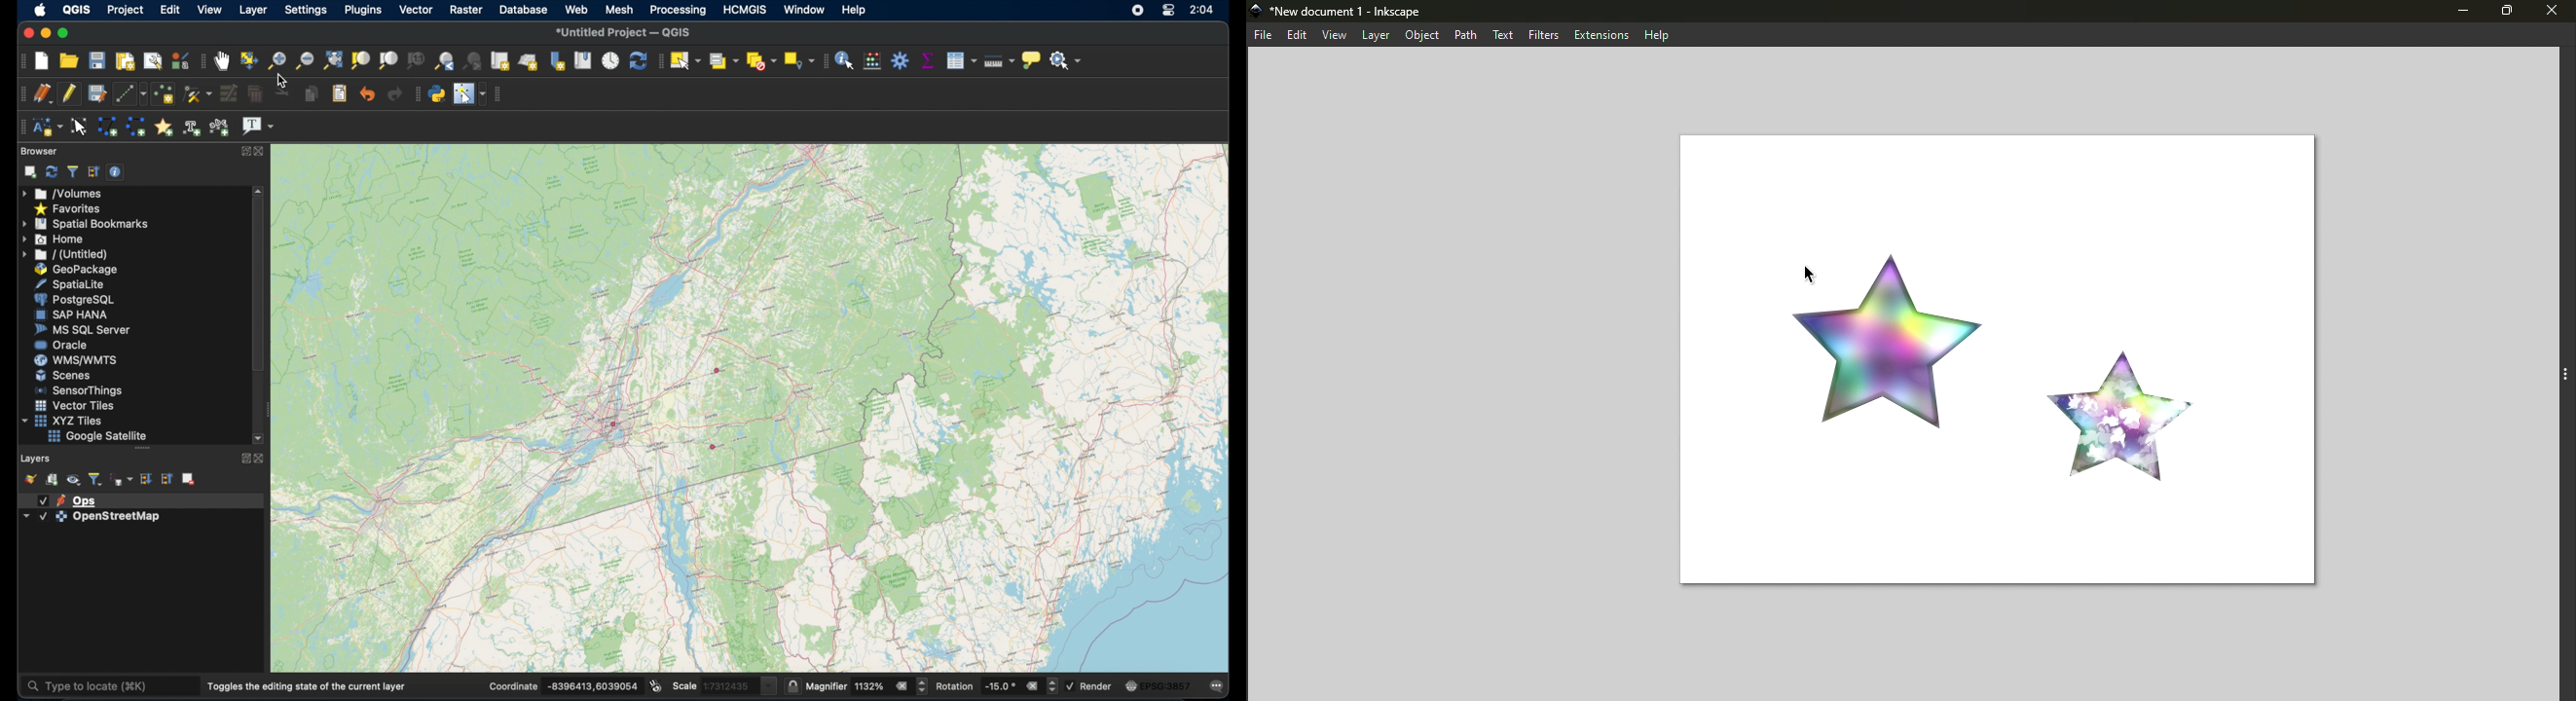 The width and height of the screenshot is (2576, 728). Describe the element at coordinates (80, 127) in the screenshot. I see `modify annotations` at that location.